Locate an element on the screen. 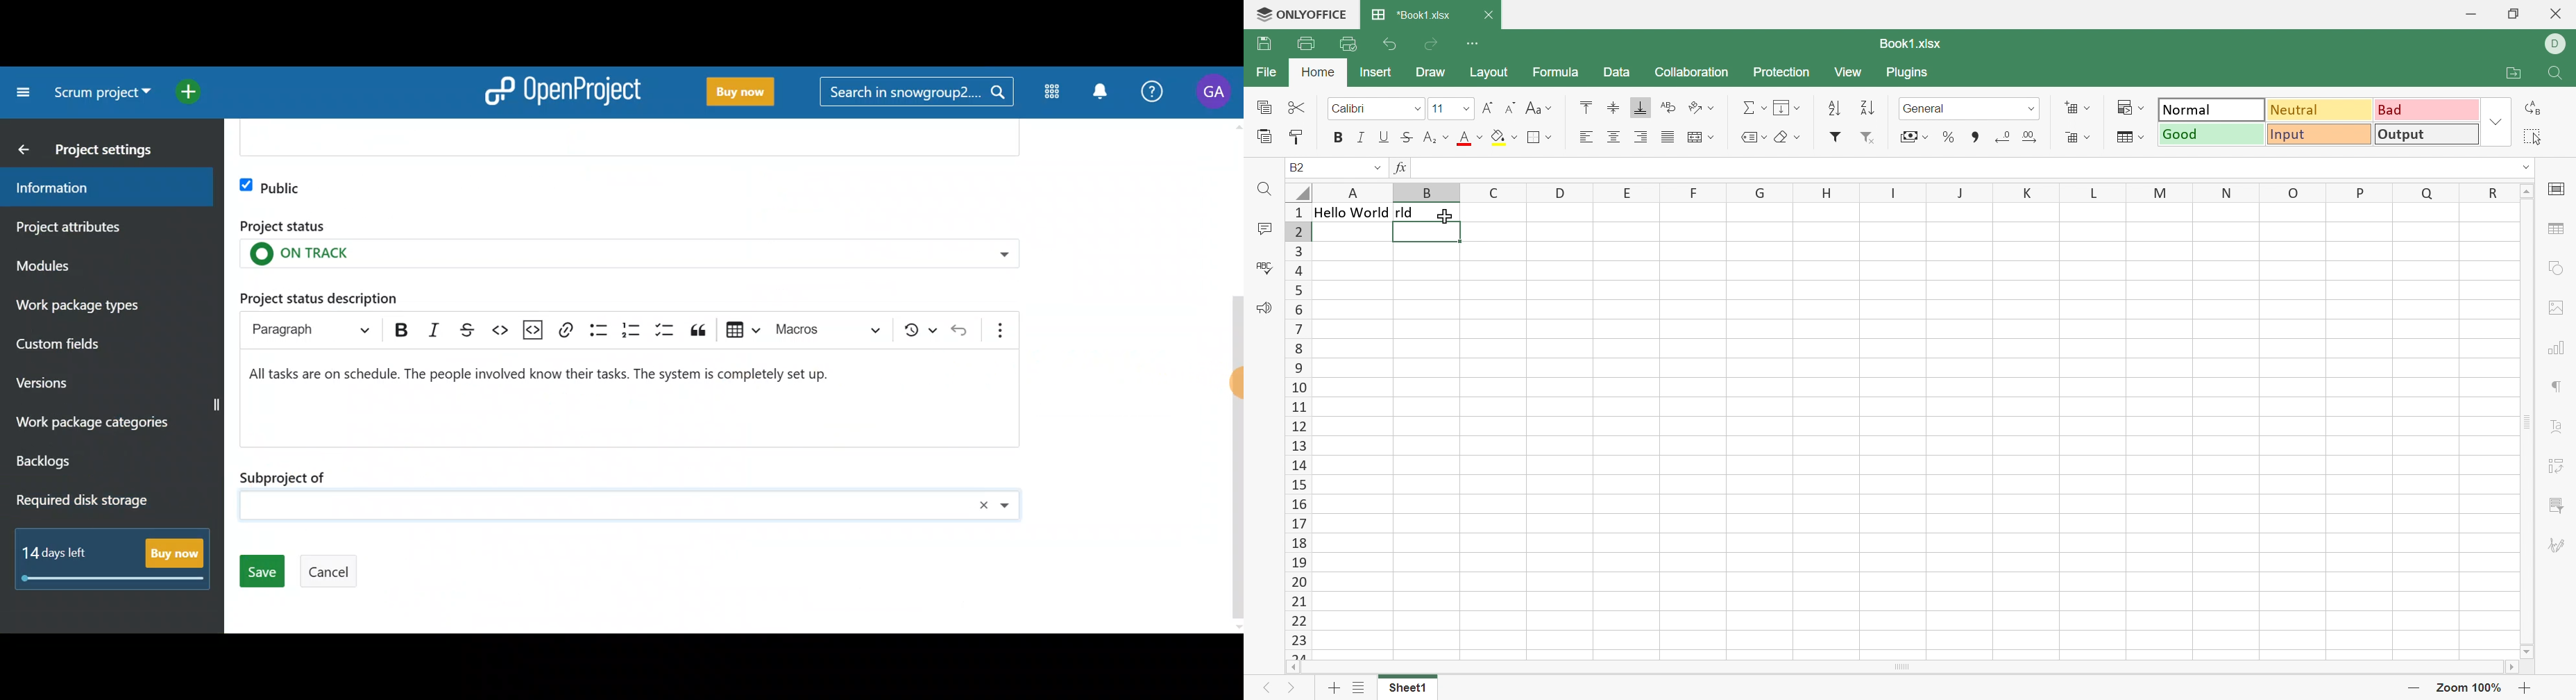 The image size is (2576, 700). Text Art settings is located at coordinates (2554, 431).